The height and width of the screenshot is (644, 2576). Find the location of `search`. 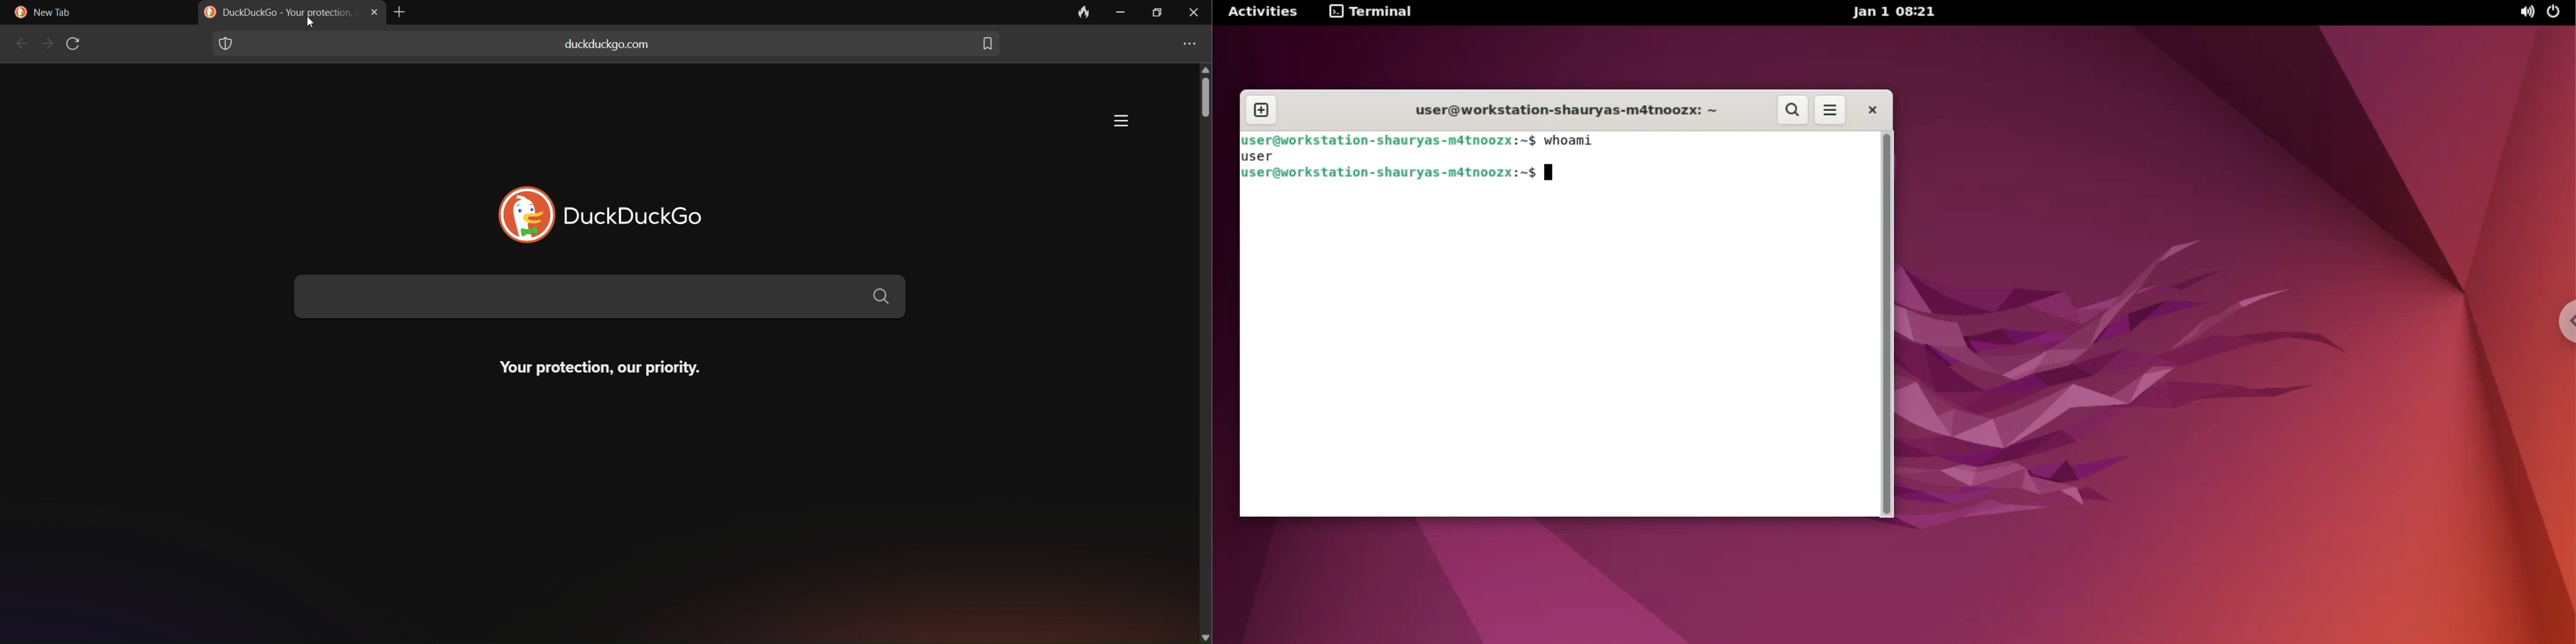

search is located at coordinates (600, 299).